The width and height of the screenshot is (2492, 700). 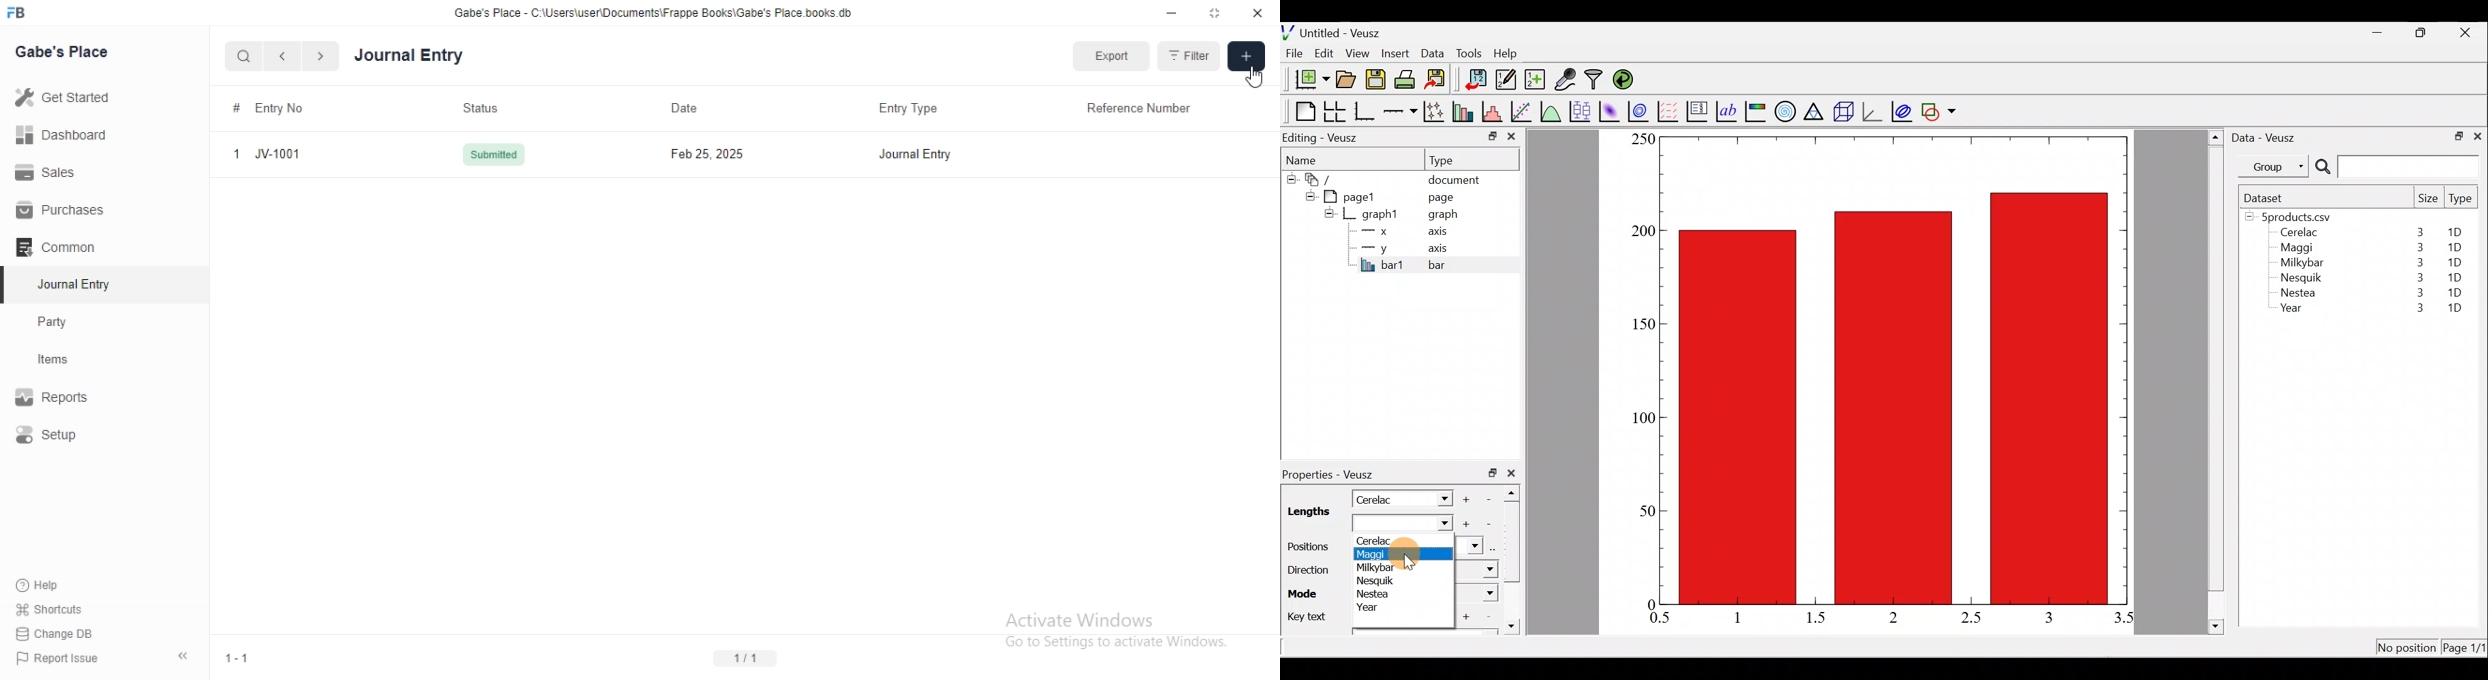 What do you see at coordinates (1254, 79) in the screenshot?
I see `cursor` at bounding box center [1254, 79].